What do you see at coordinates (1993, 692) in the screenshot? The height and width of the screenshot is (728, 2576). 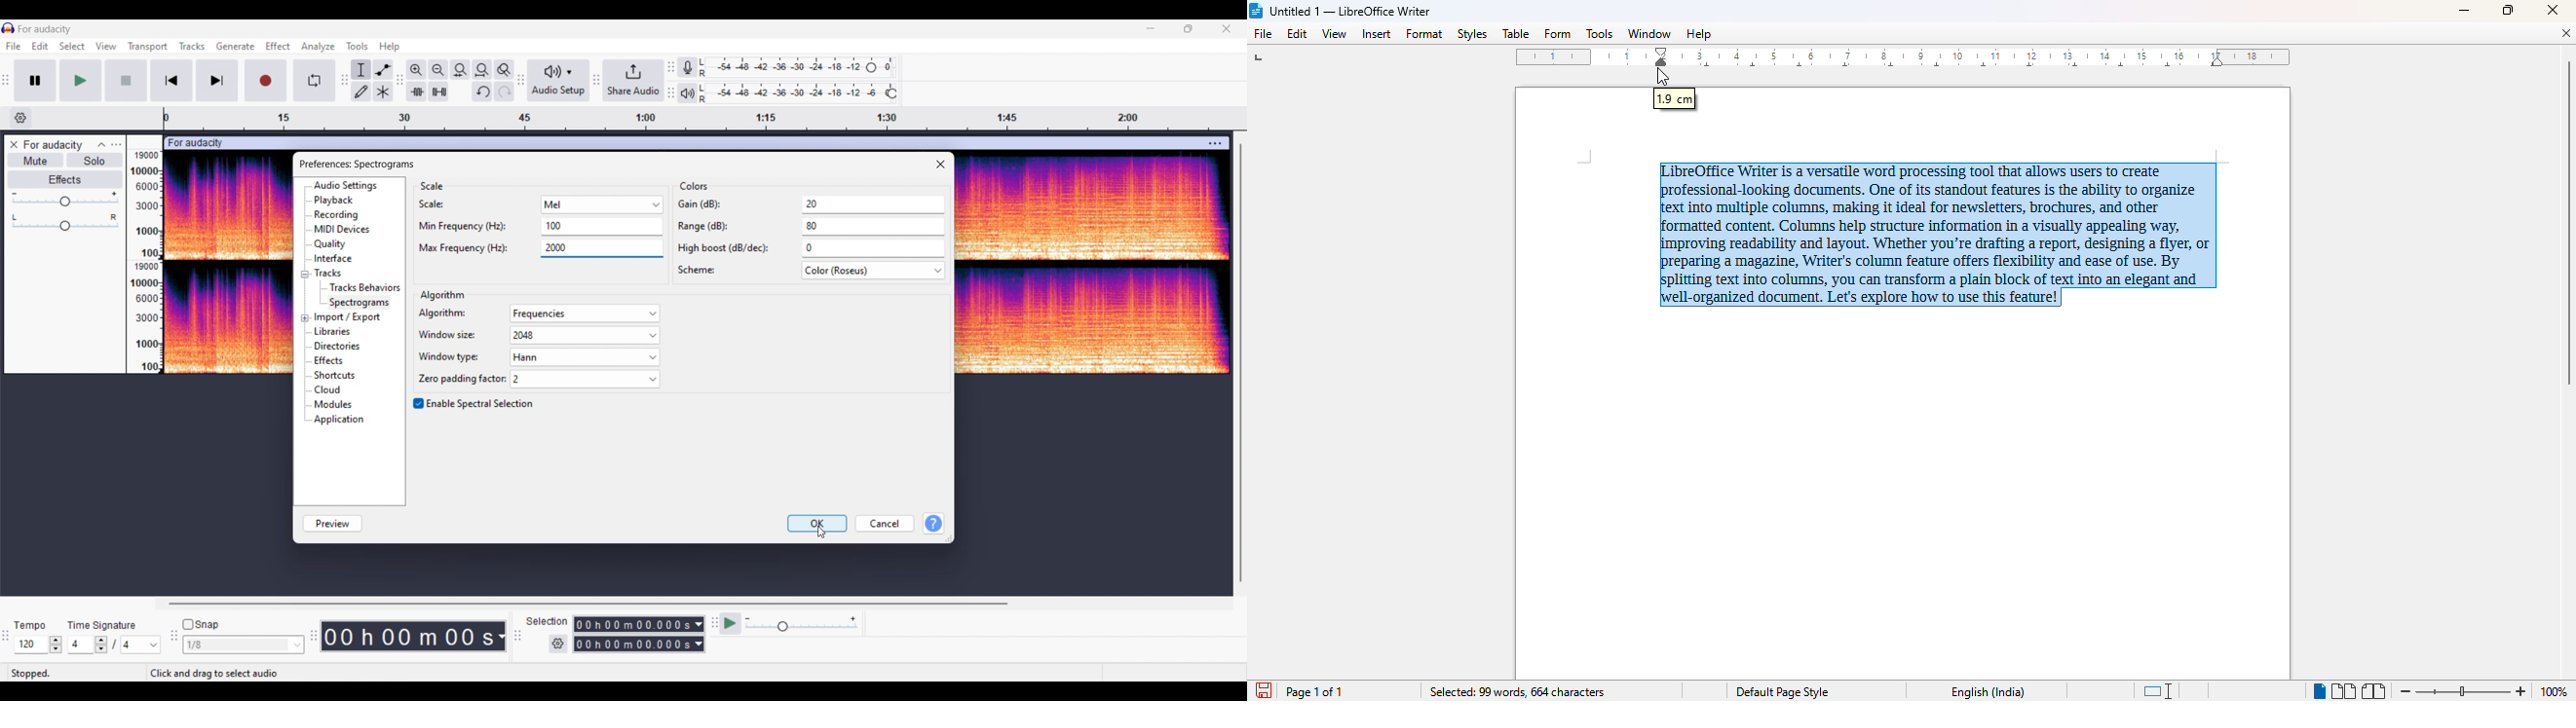 I see `English (India)` at bounding box center [1993, 692].